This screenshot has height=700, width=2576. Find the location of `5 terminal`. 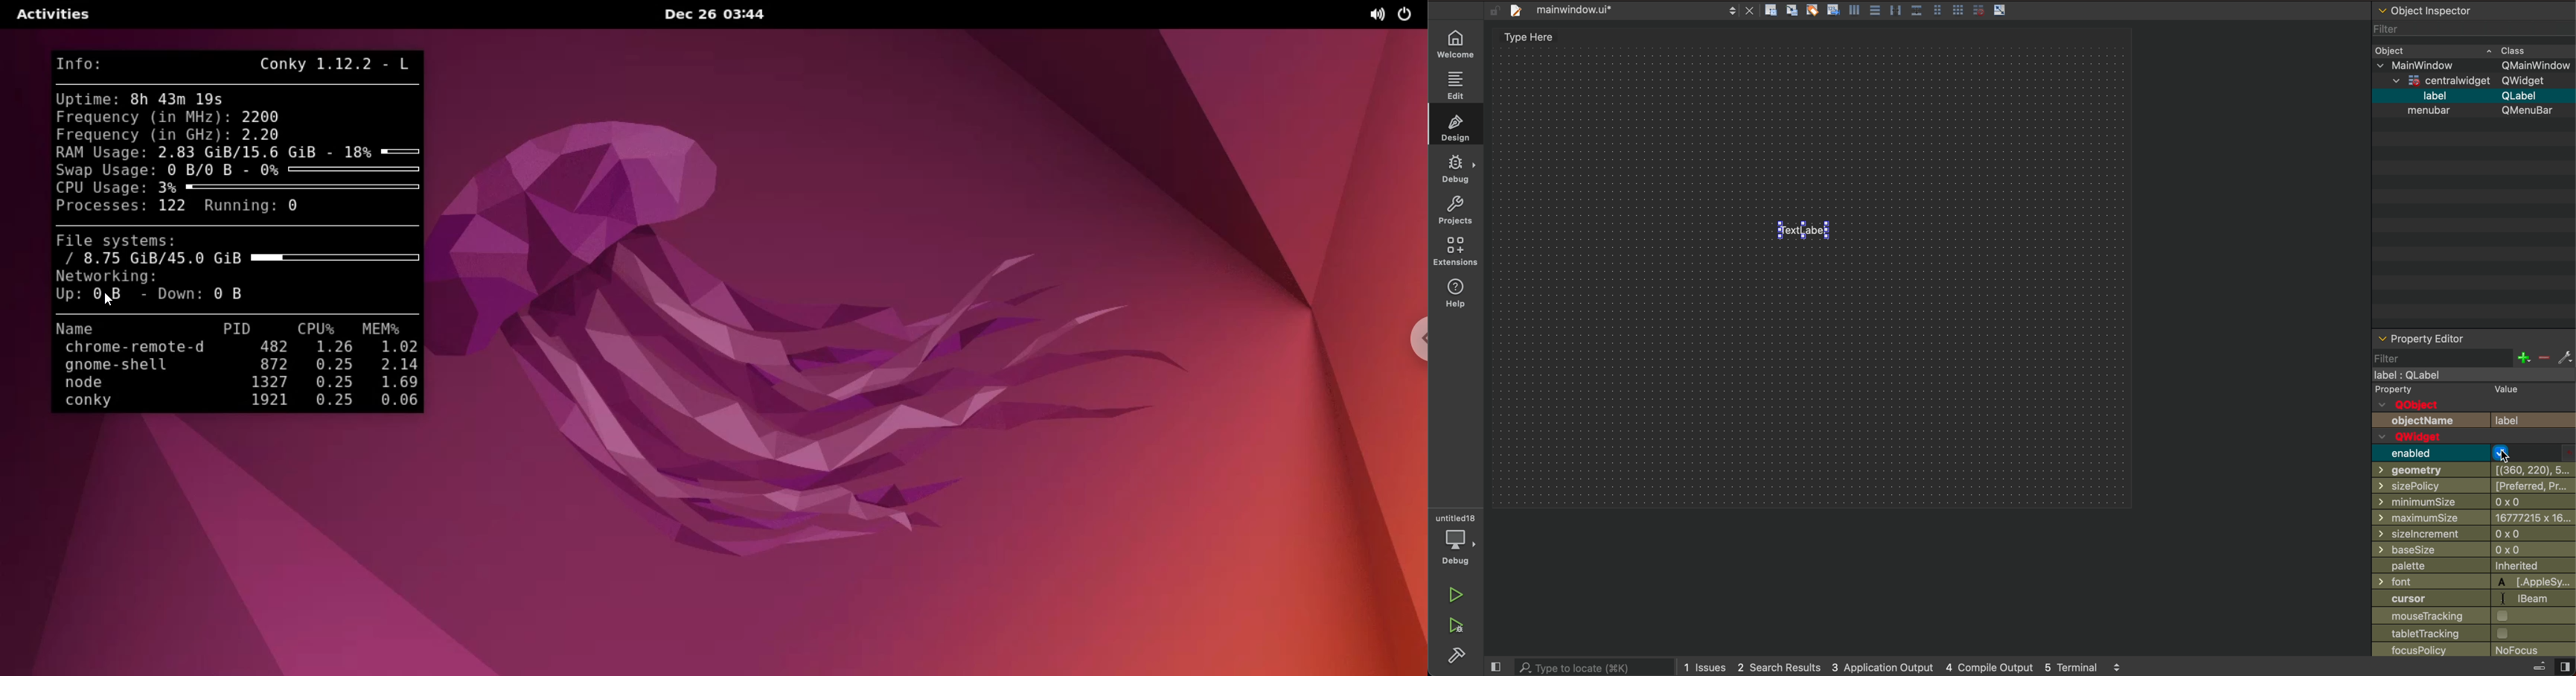

5 terminal is located at coordinates (2069, 667).